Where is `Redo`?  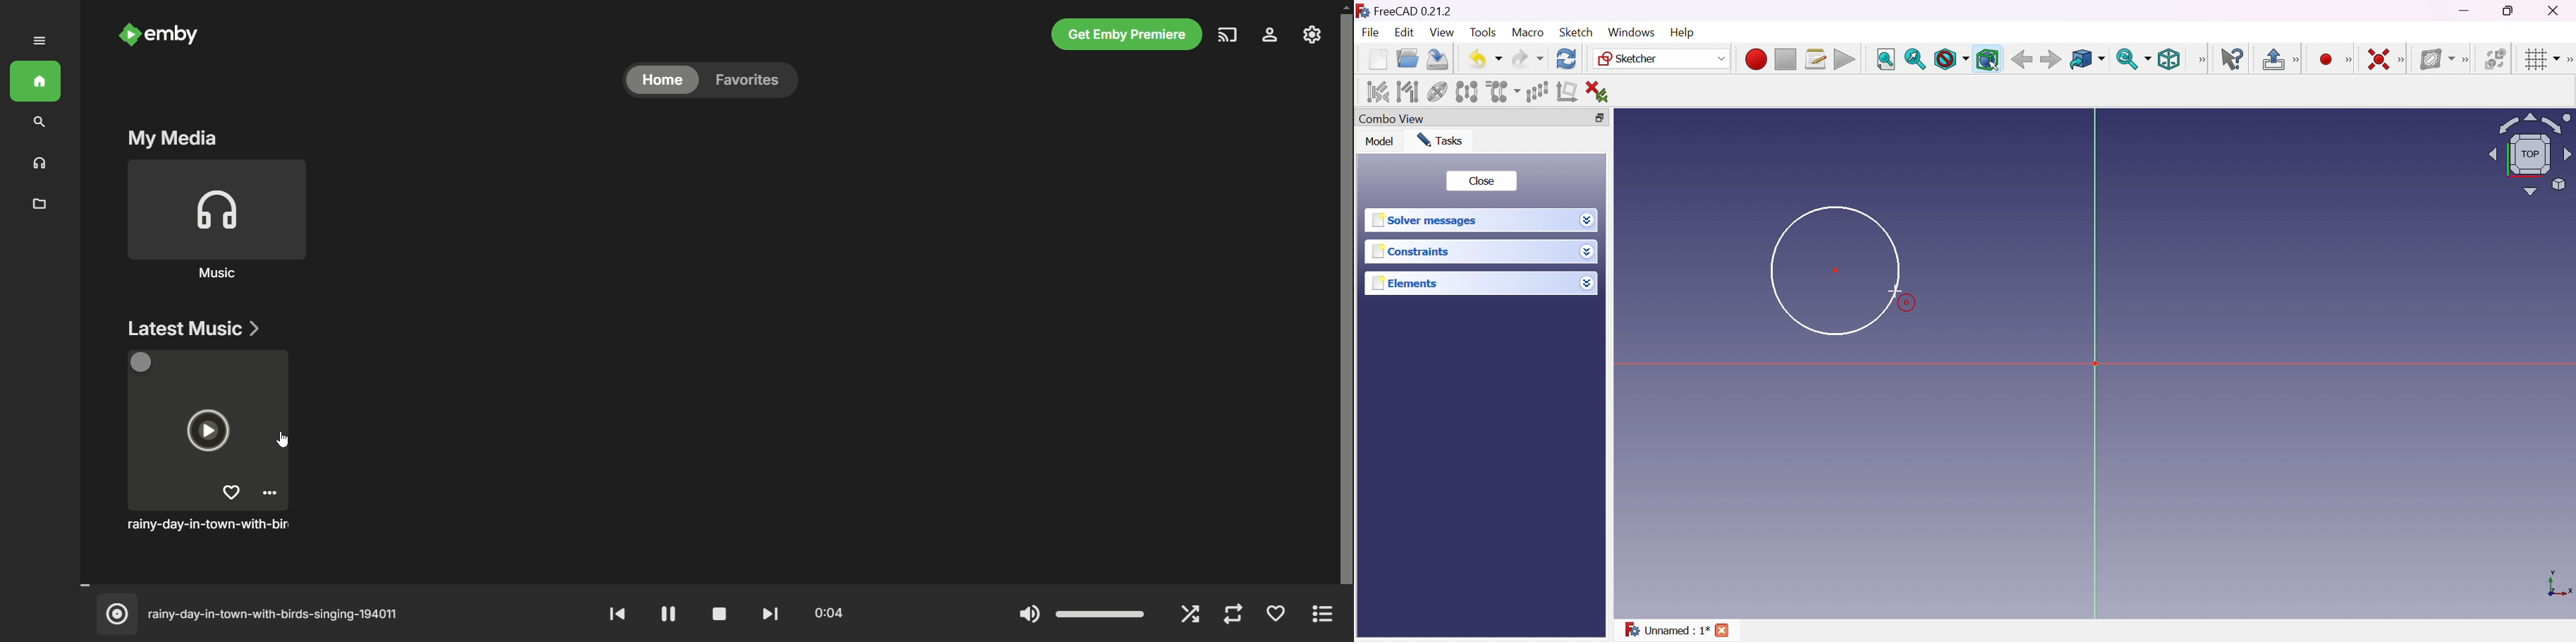
Redo is located at coordinates (1528, 59).